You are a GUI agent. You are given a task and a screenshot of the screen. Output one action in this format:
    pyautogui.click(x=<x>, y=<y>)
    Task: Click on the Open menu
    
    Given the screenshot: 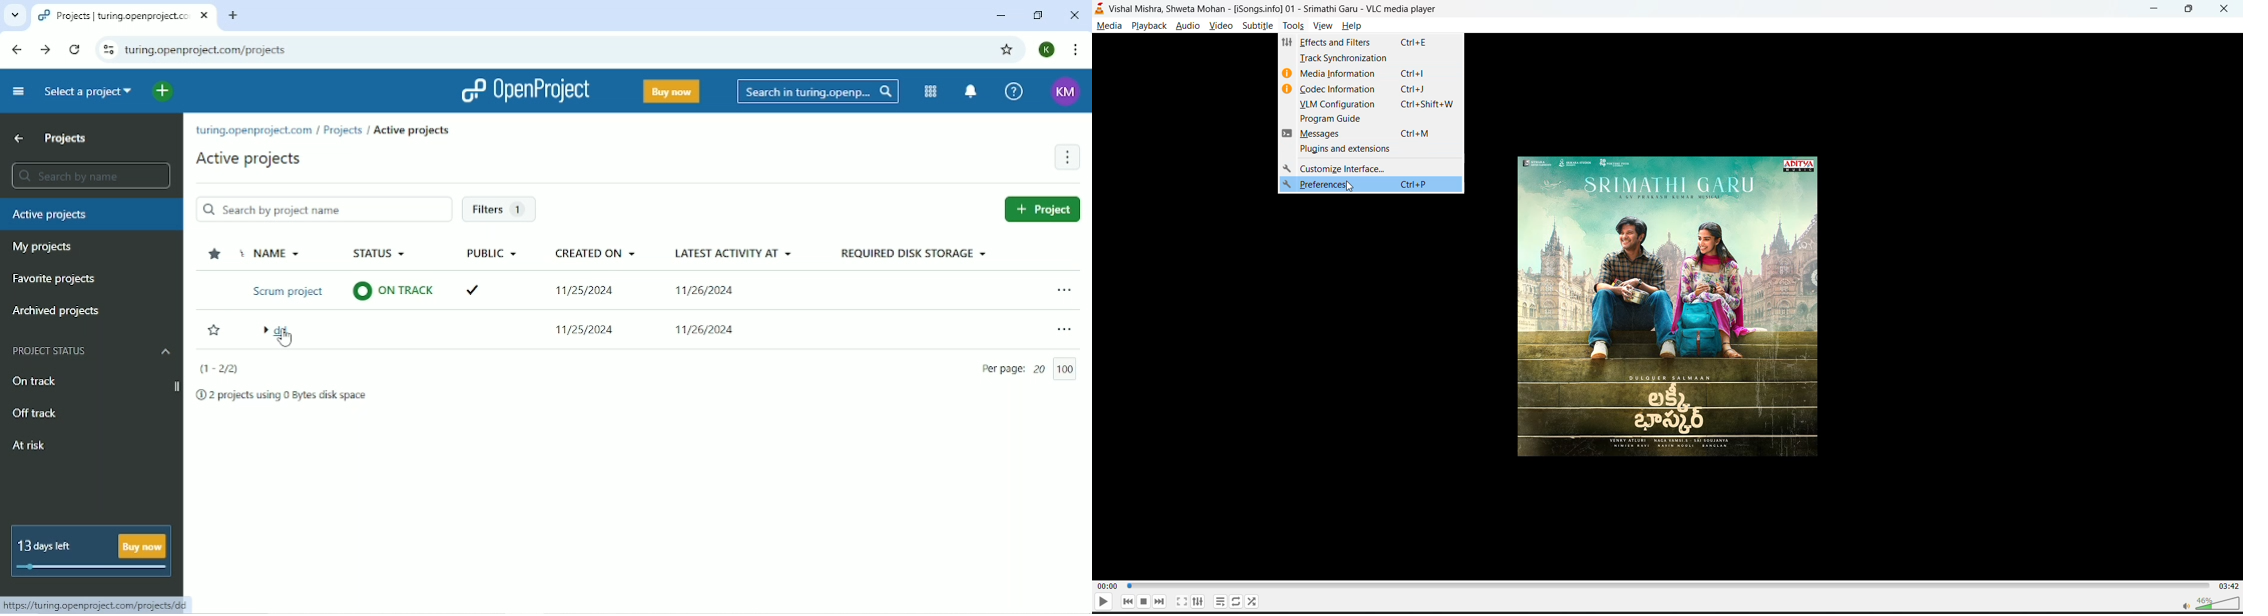 What is the action you would take?
    pyautogui.click(x=1064, y=330)
    